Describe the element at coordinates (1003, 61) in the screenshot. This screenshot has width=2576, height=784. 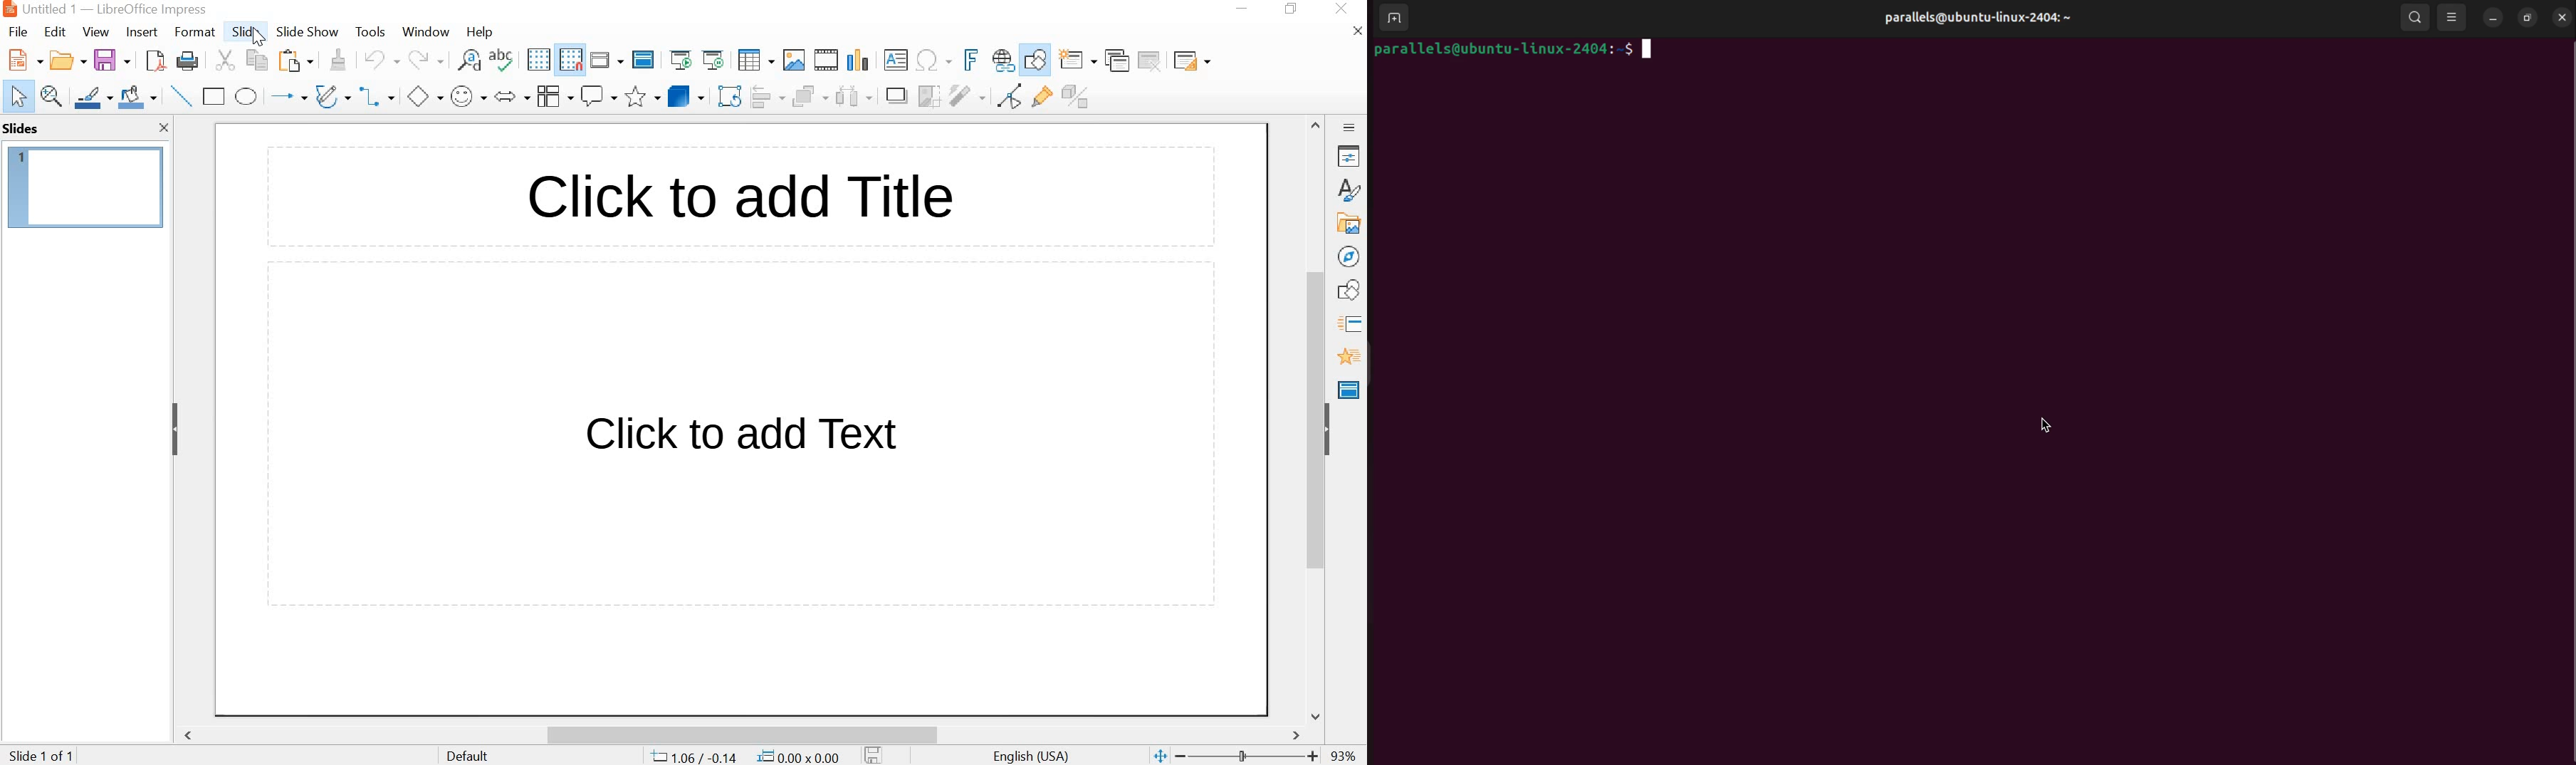
I see `Insert hyperlink` at that location.